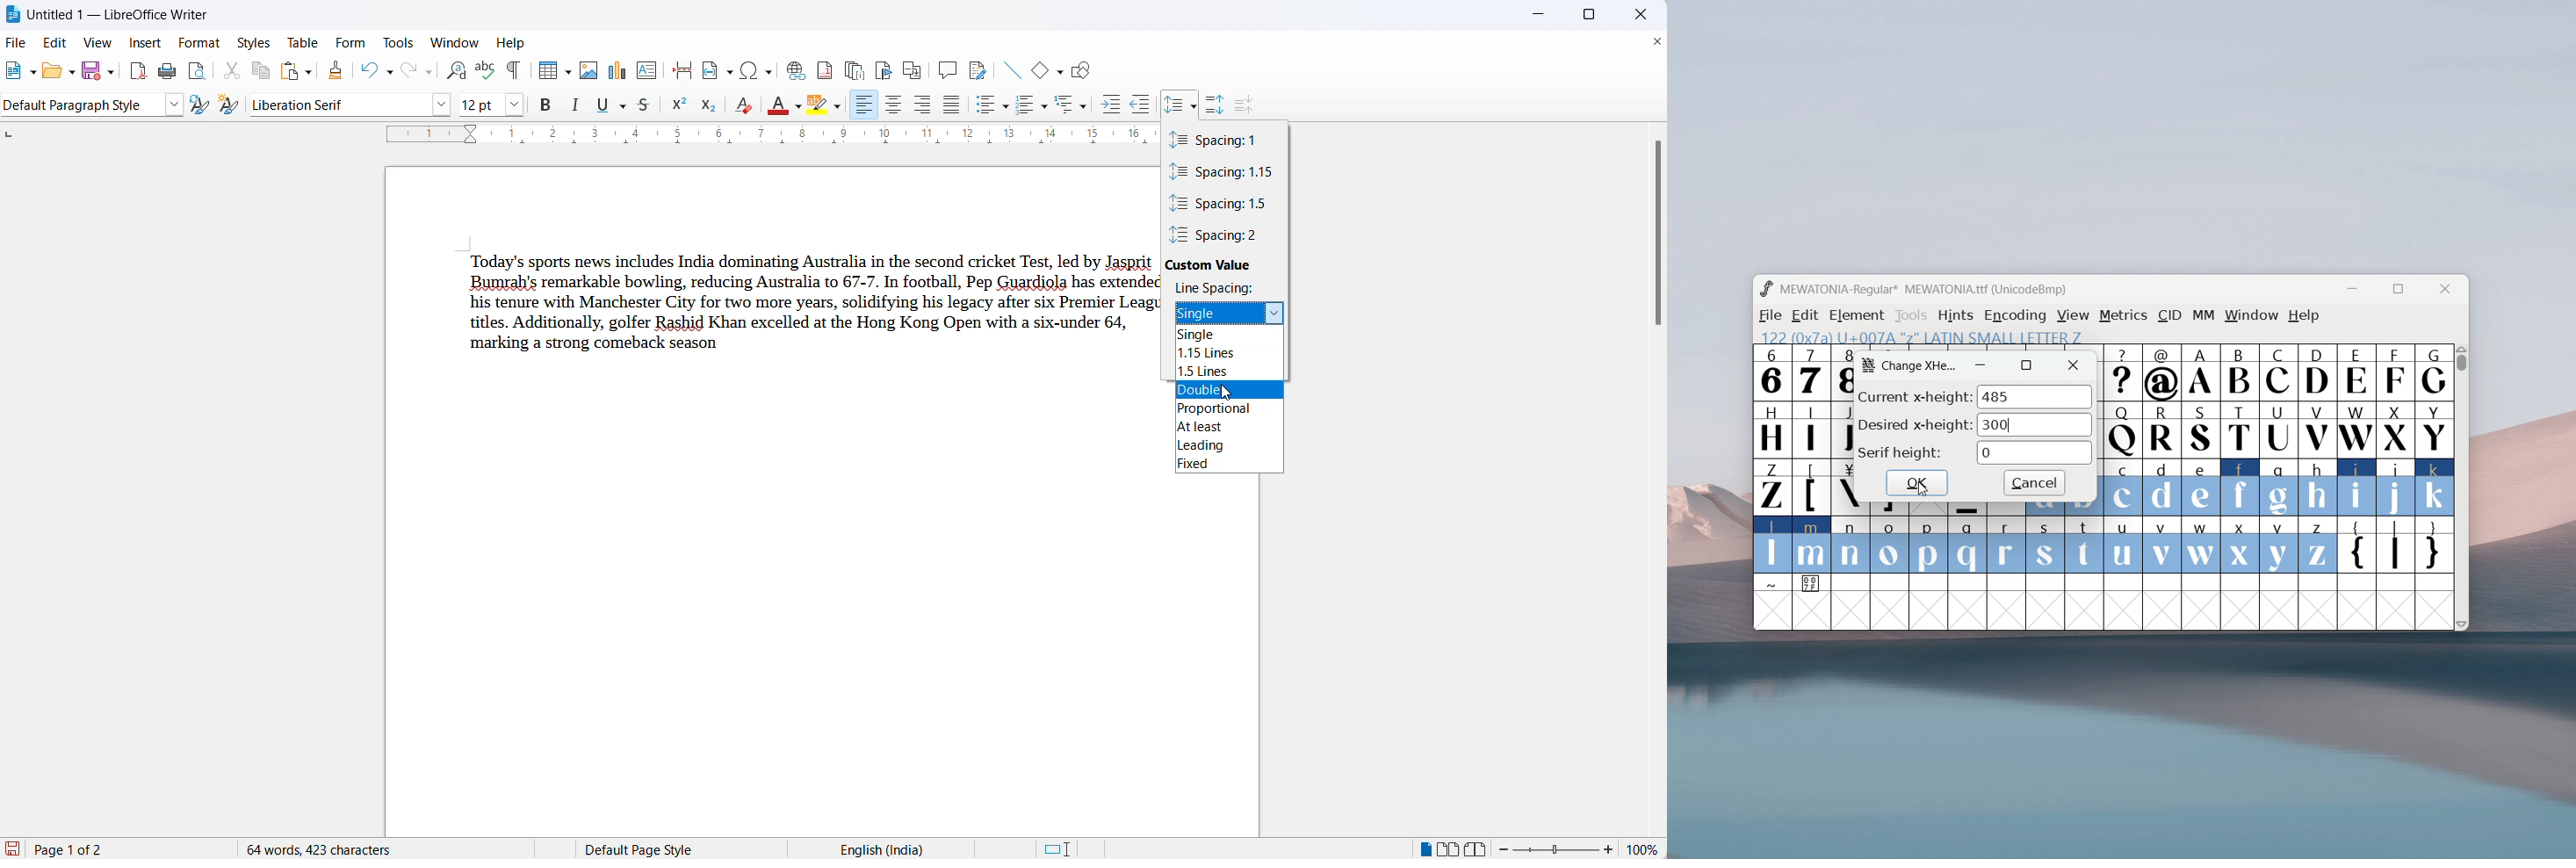 Image resolution: width=2576 pixels, height=868 pixels. I want to click on undo options, so click(388, 72).